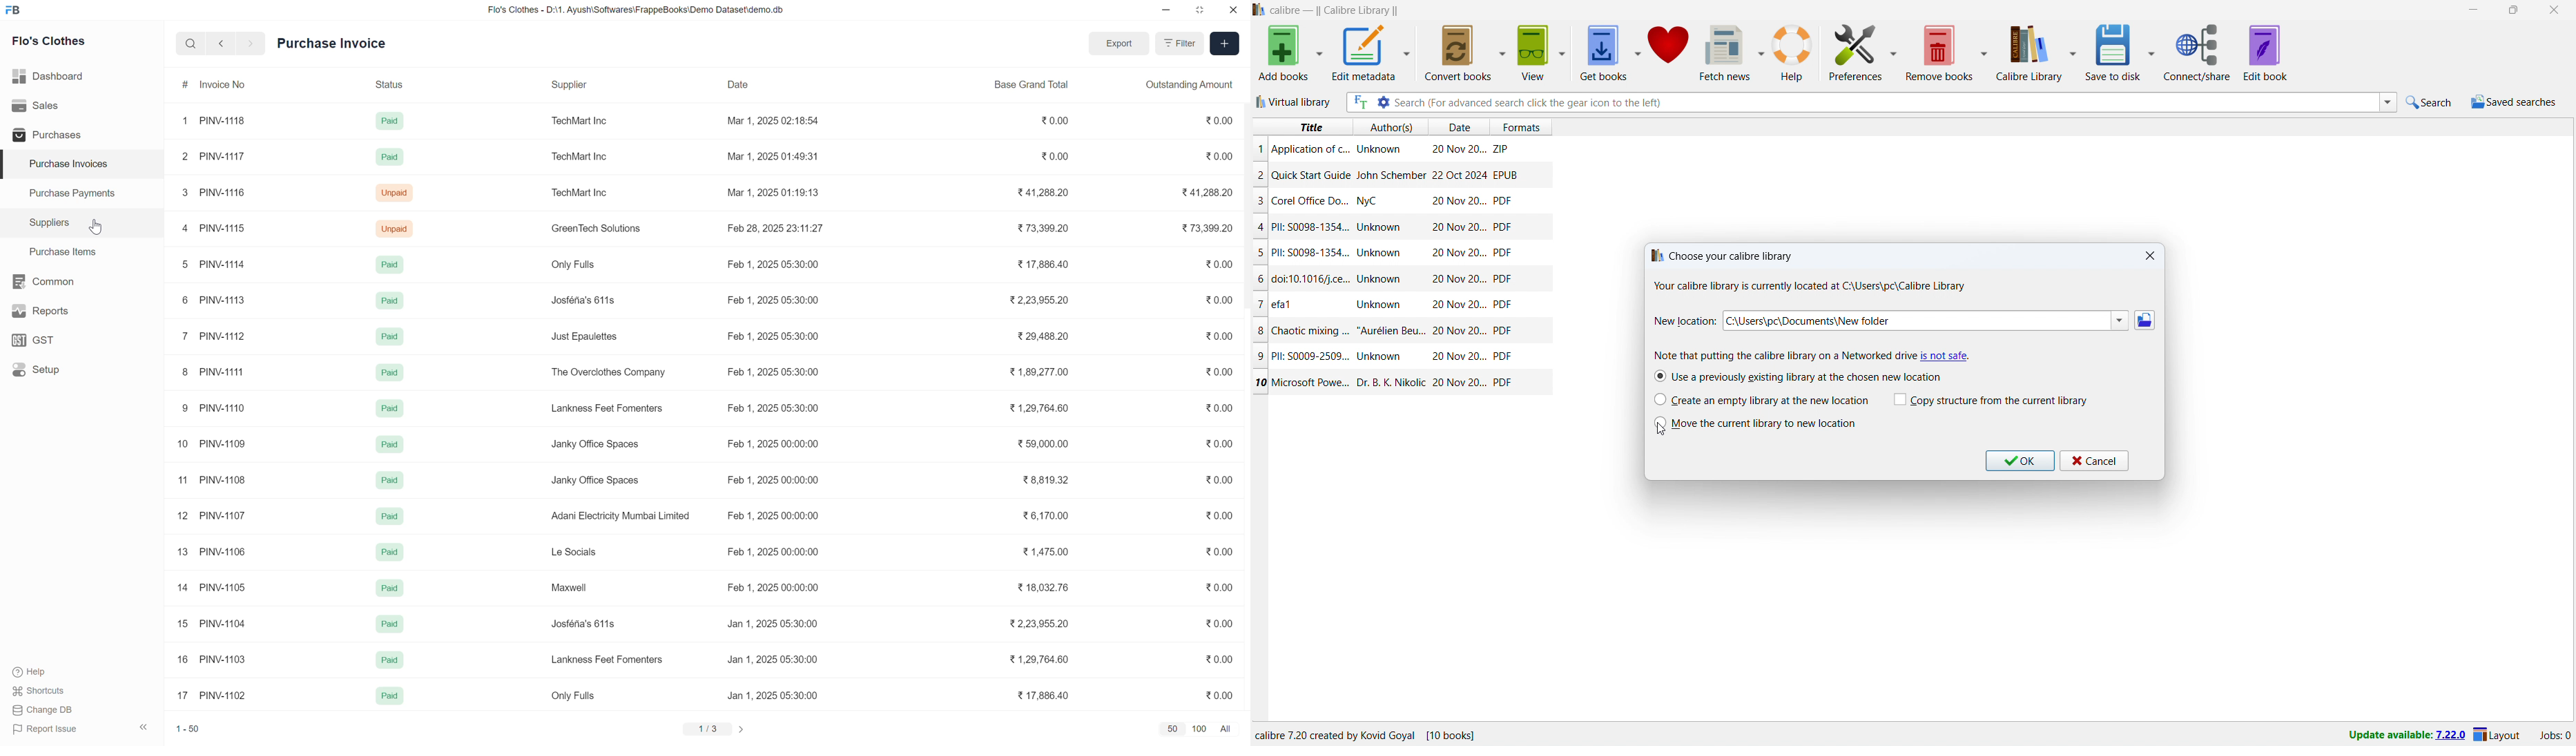  What do you see at coordinates (1201, 11) in the screenshot?
I see `close down` at bounding box center [1201, 11].